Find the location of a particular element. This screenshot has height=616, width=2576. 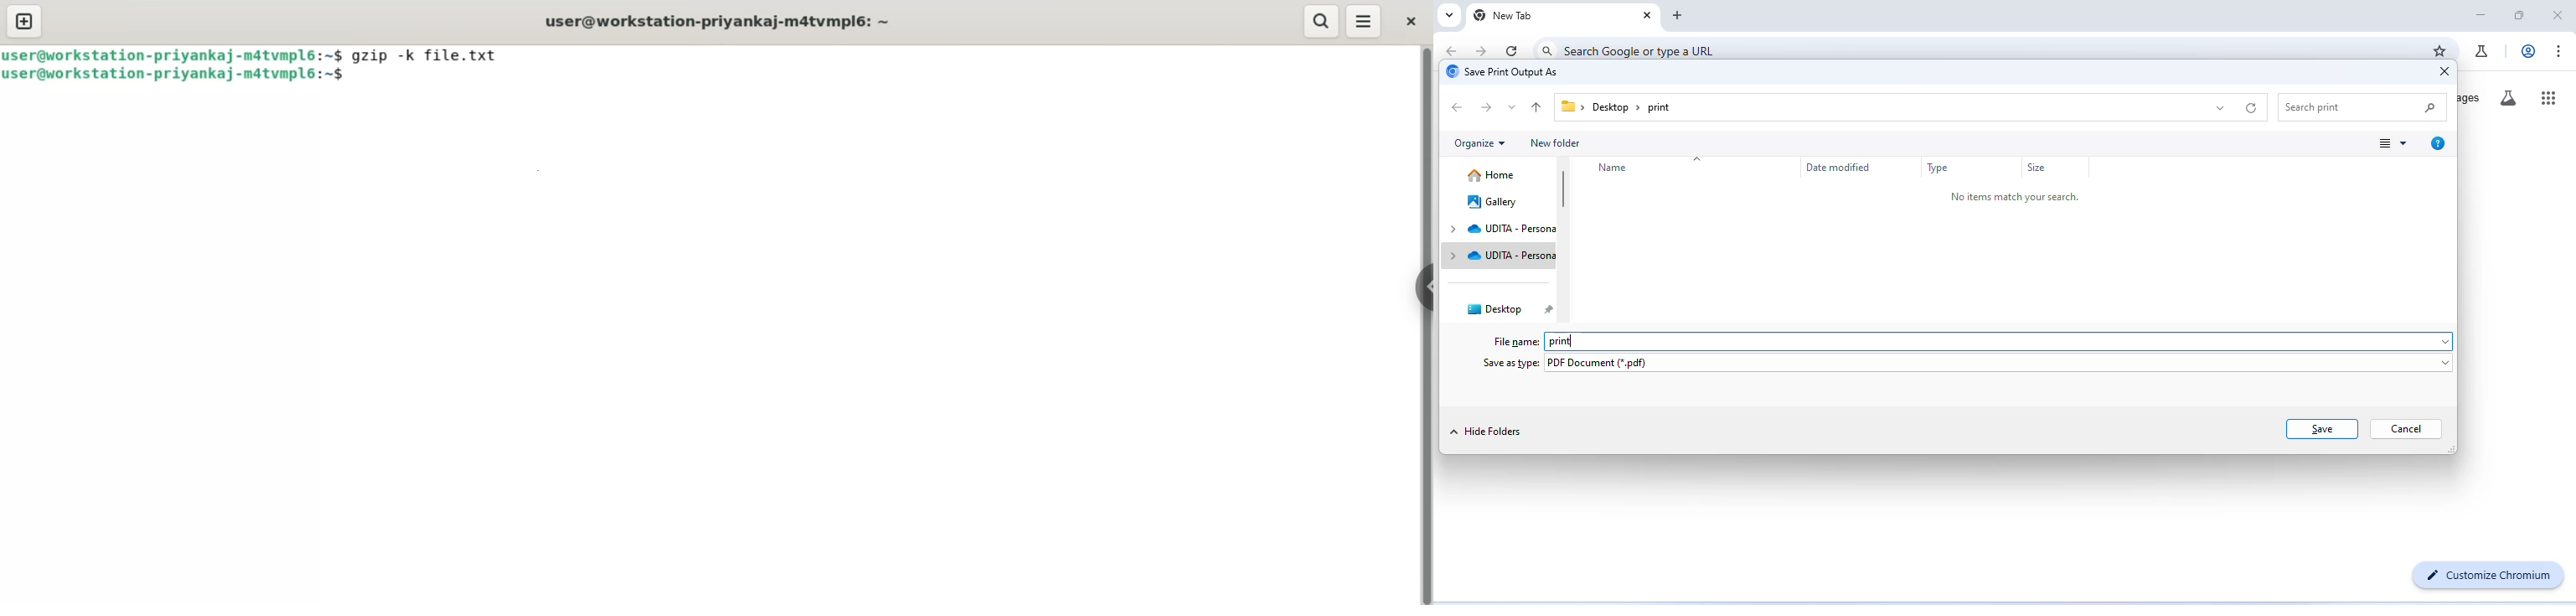

save as type is located at coordinates (1509, 365).